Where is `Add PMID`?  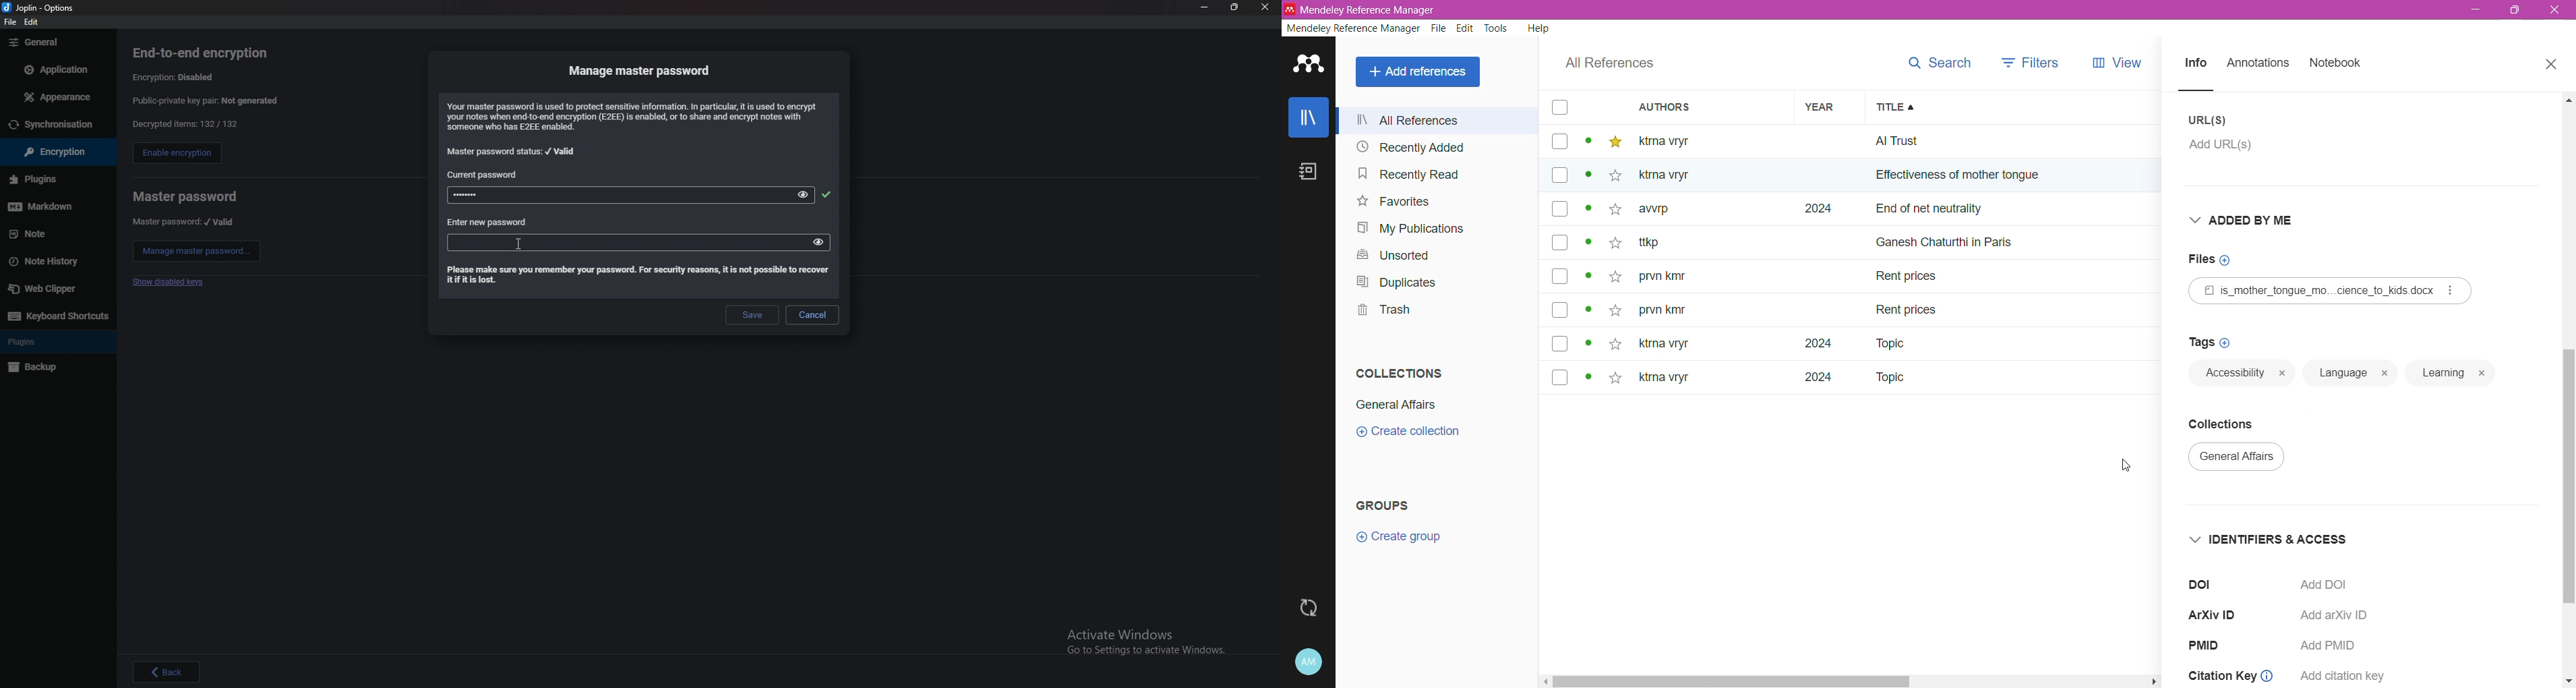 Add PMID is located at coordinates (2339, 646).